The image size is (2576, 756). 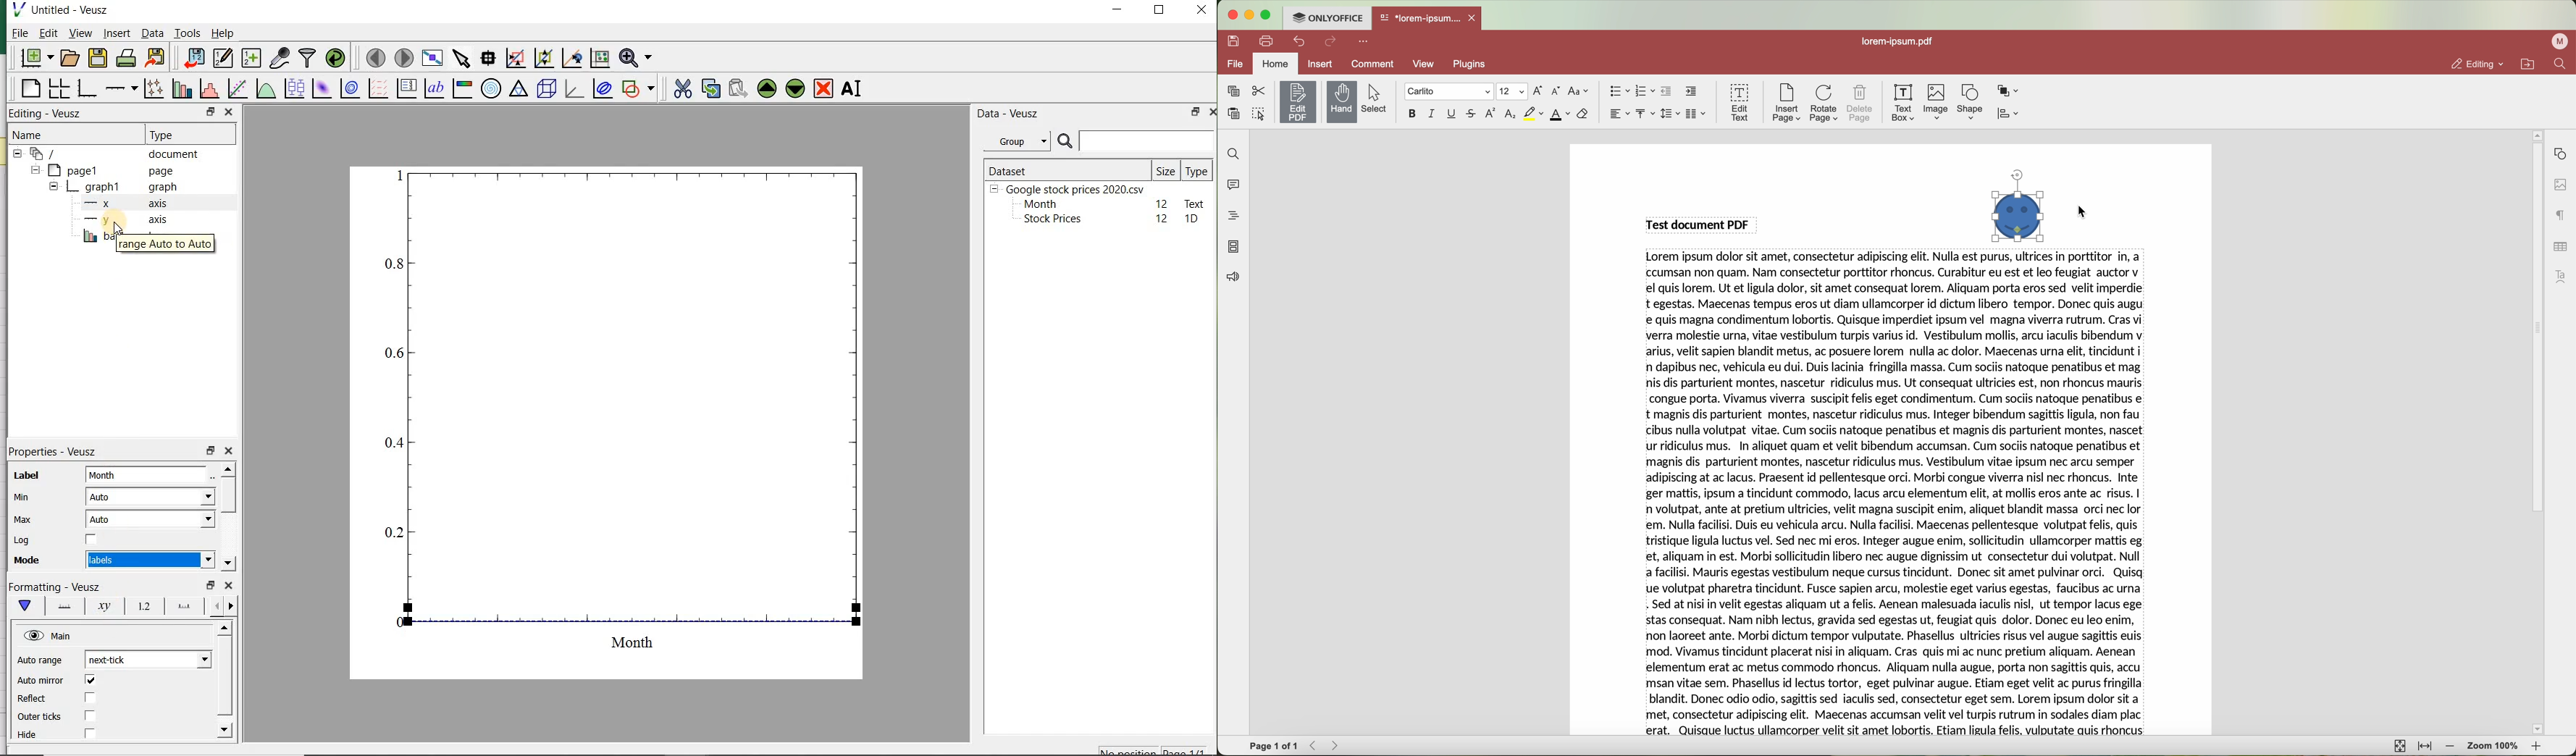 I want to click on save, so click(x=1234, y=39).